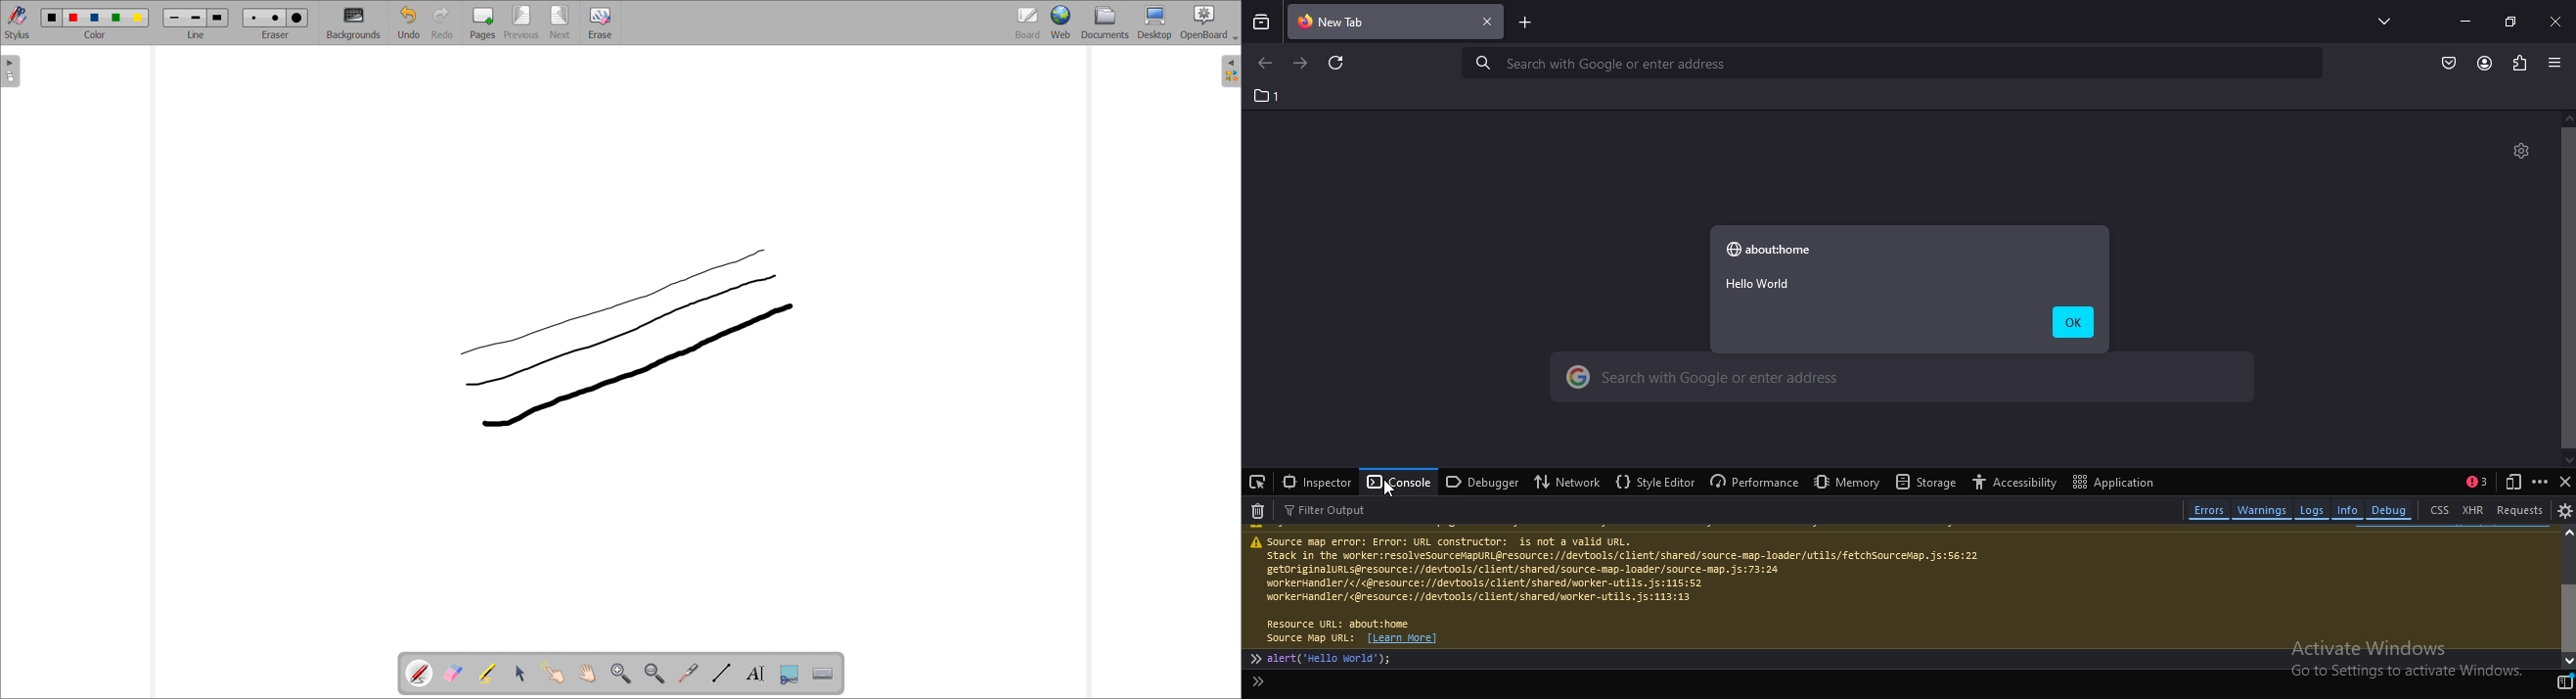  What do you see at coordinates (2262, 512) in the screenshot?
I see `warnings` at bounding box center [2262, 512].